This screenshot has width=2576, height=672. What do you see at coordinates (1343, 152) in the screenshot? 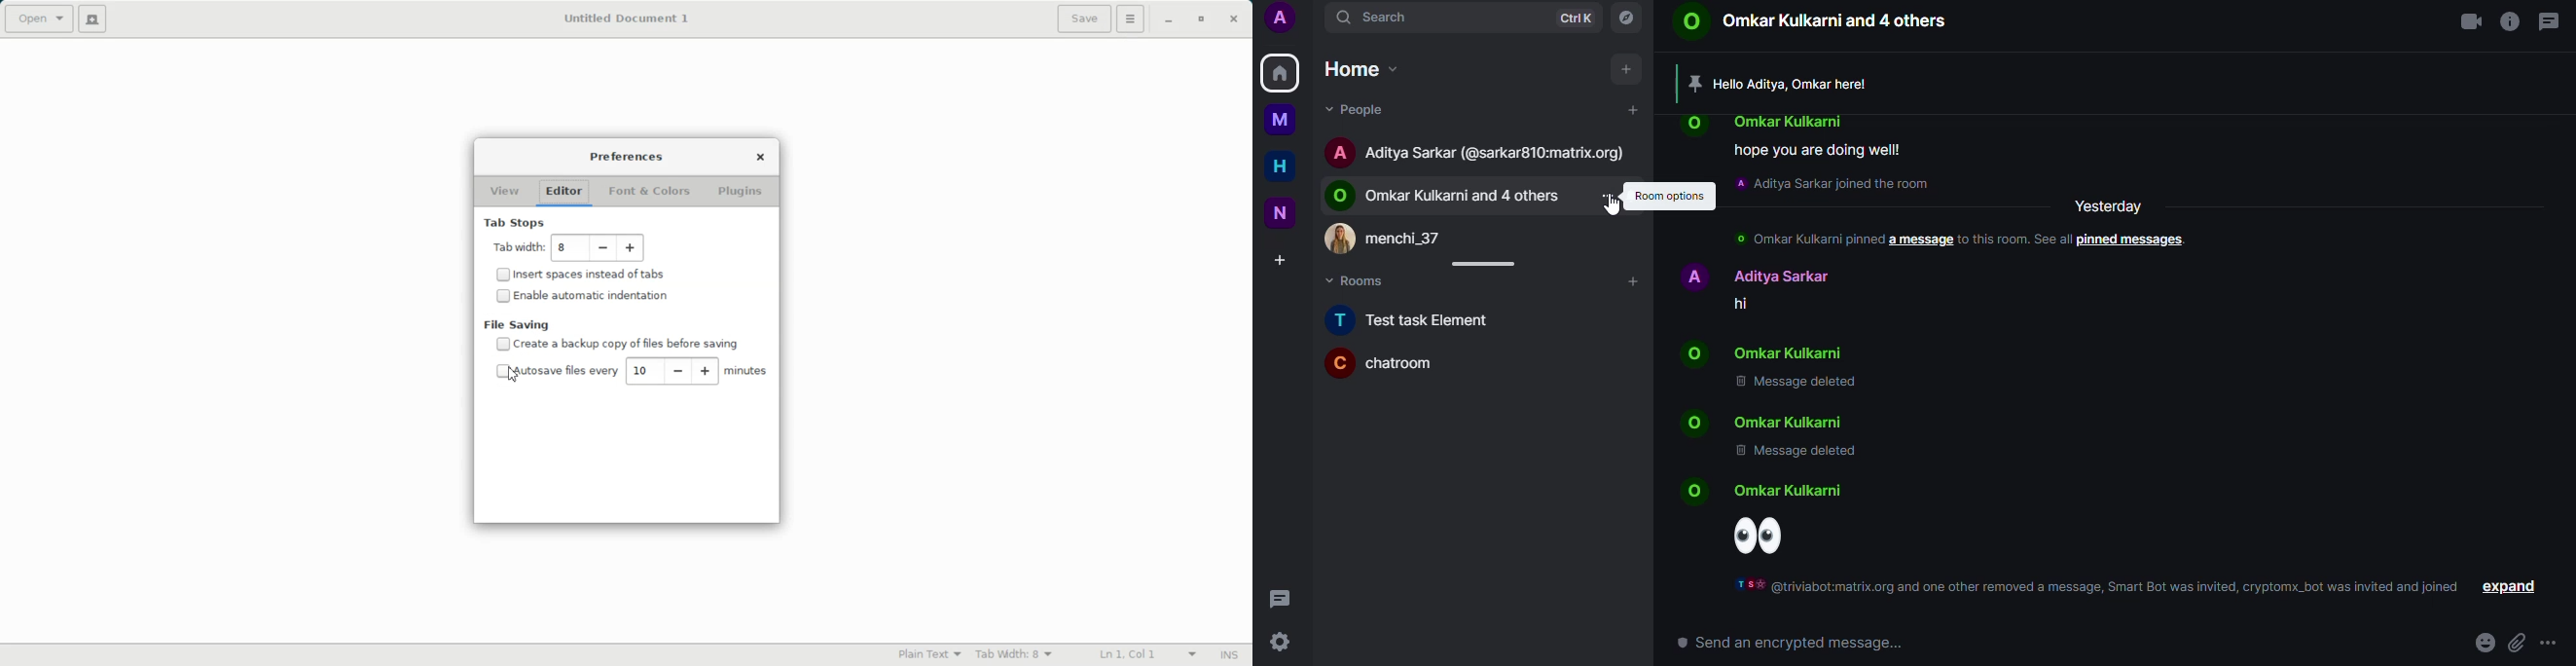
I see `A` at bounding box center [1343, 152].